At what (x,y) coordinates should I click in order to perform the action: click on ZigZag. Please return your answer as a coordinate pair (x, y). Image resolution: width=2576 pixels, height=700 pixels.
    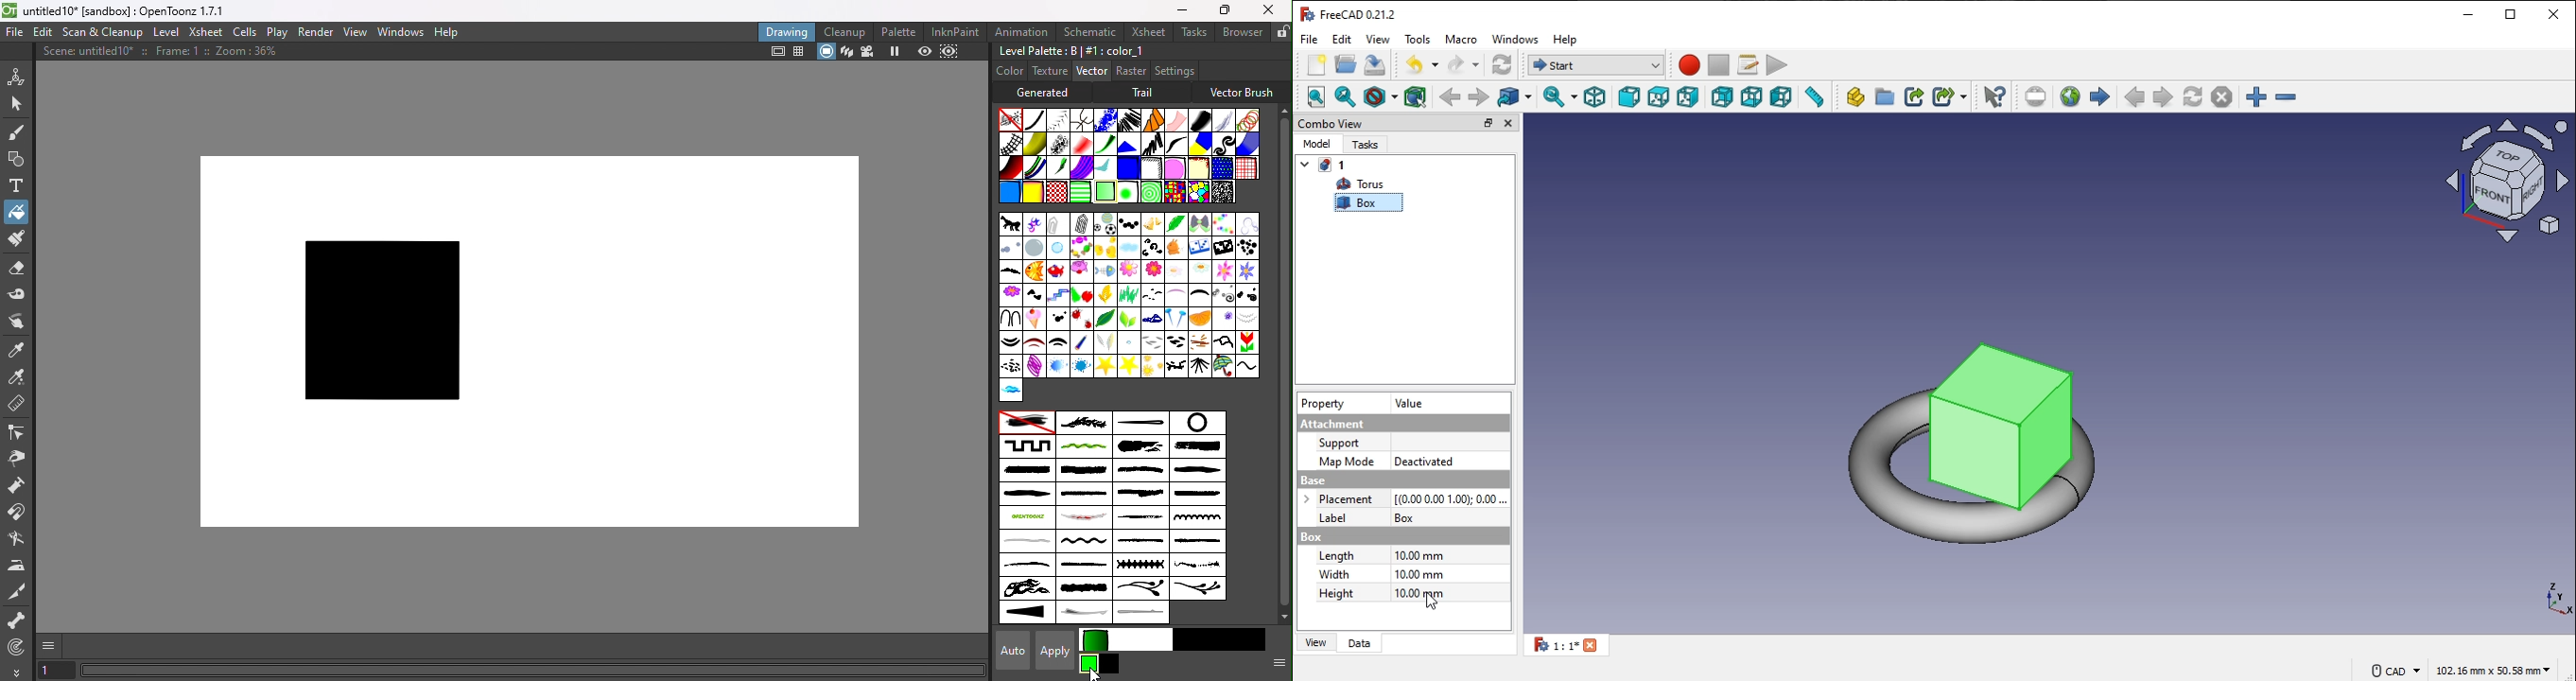
    Looking at the image, I should click on (1150, 143).